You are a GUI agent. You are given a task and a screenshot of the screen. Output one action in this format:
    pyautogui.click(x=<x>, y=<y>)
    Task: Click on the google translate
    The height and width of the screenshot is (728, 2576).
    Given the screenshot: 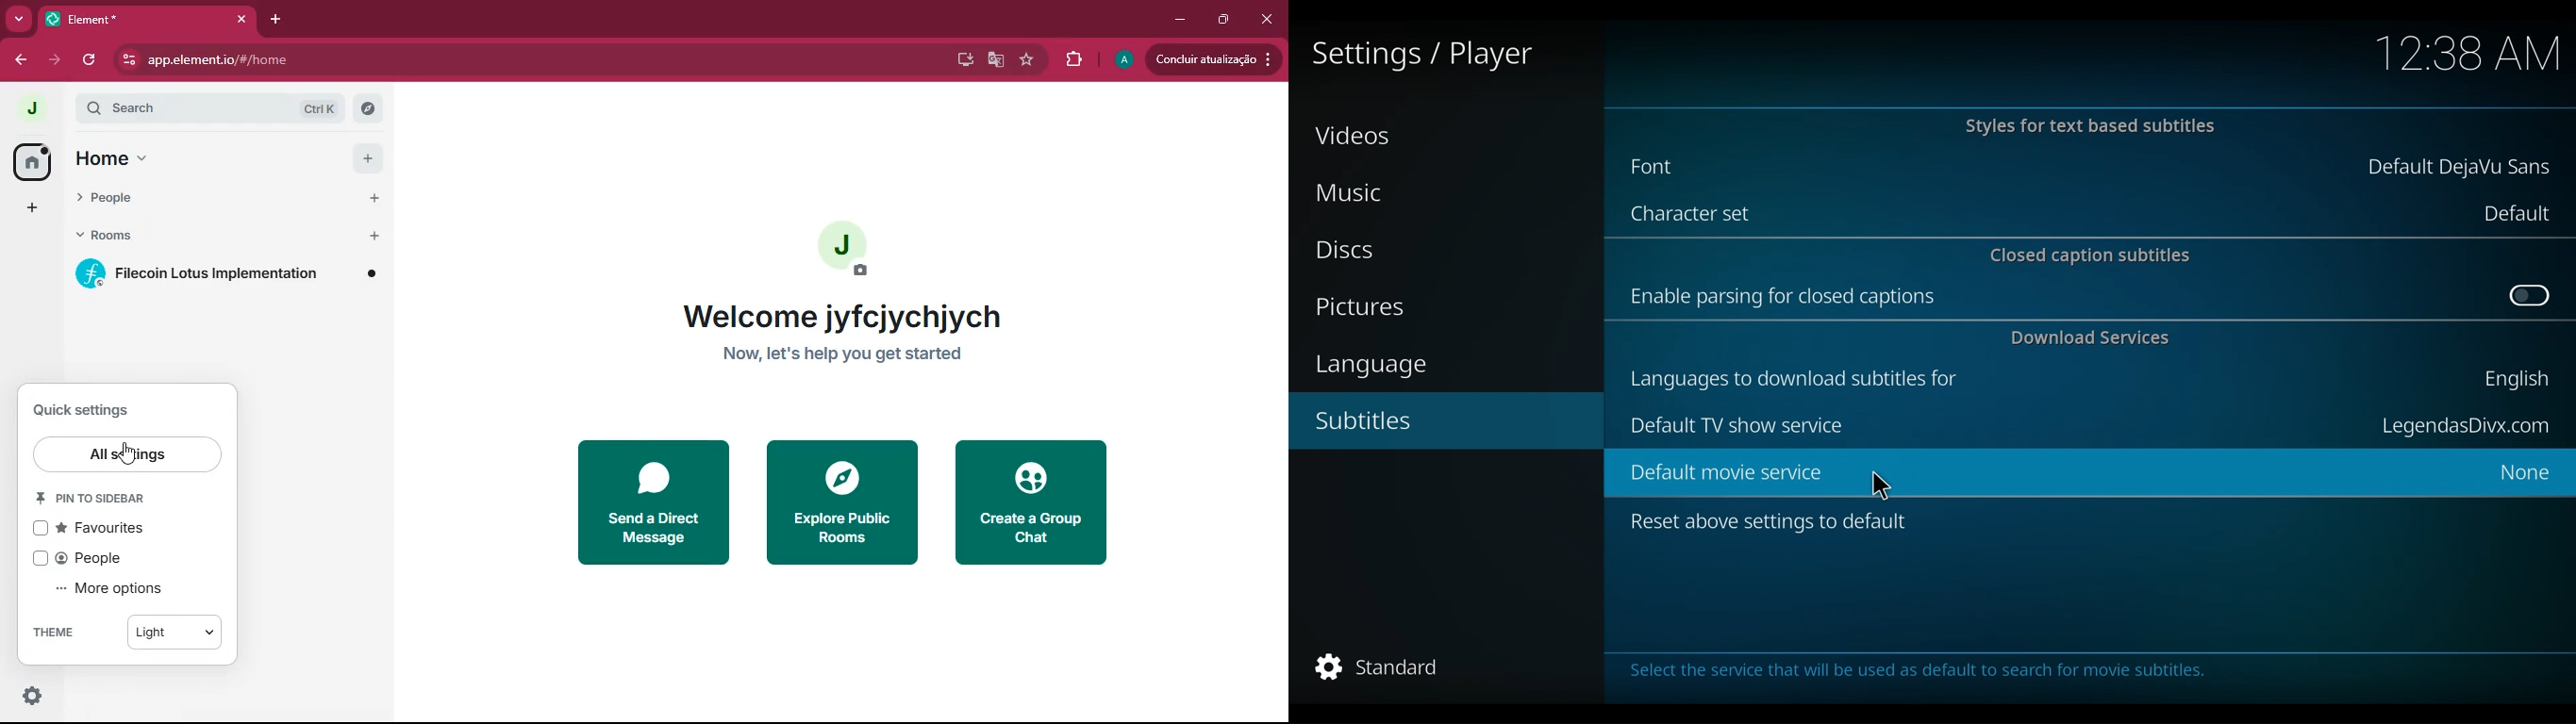 What is the action you would take?
    pyautogui.click(x=994, y=59)
    